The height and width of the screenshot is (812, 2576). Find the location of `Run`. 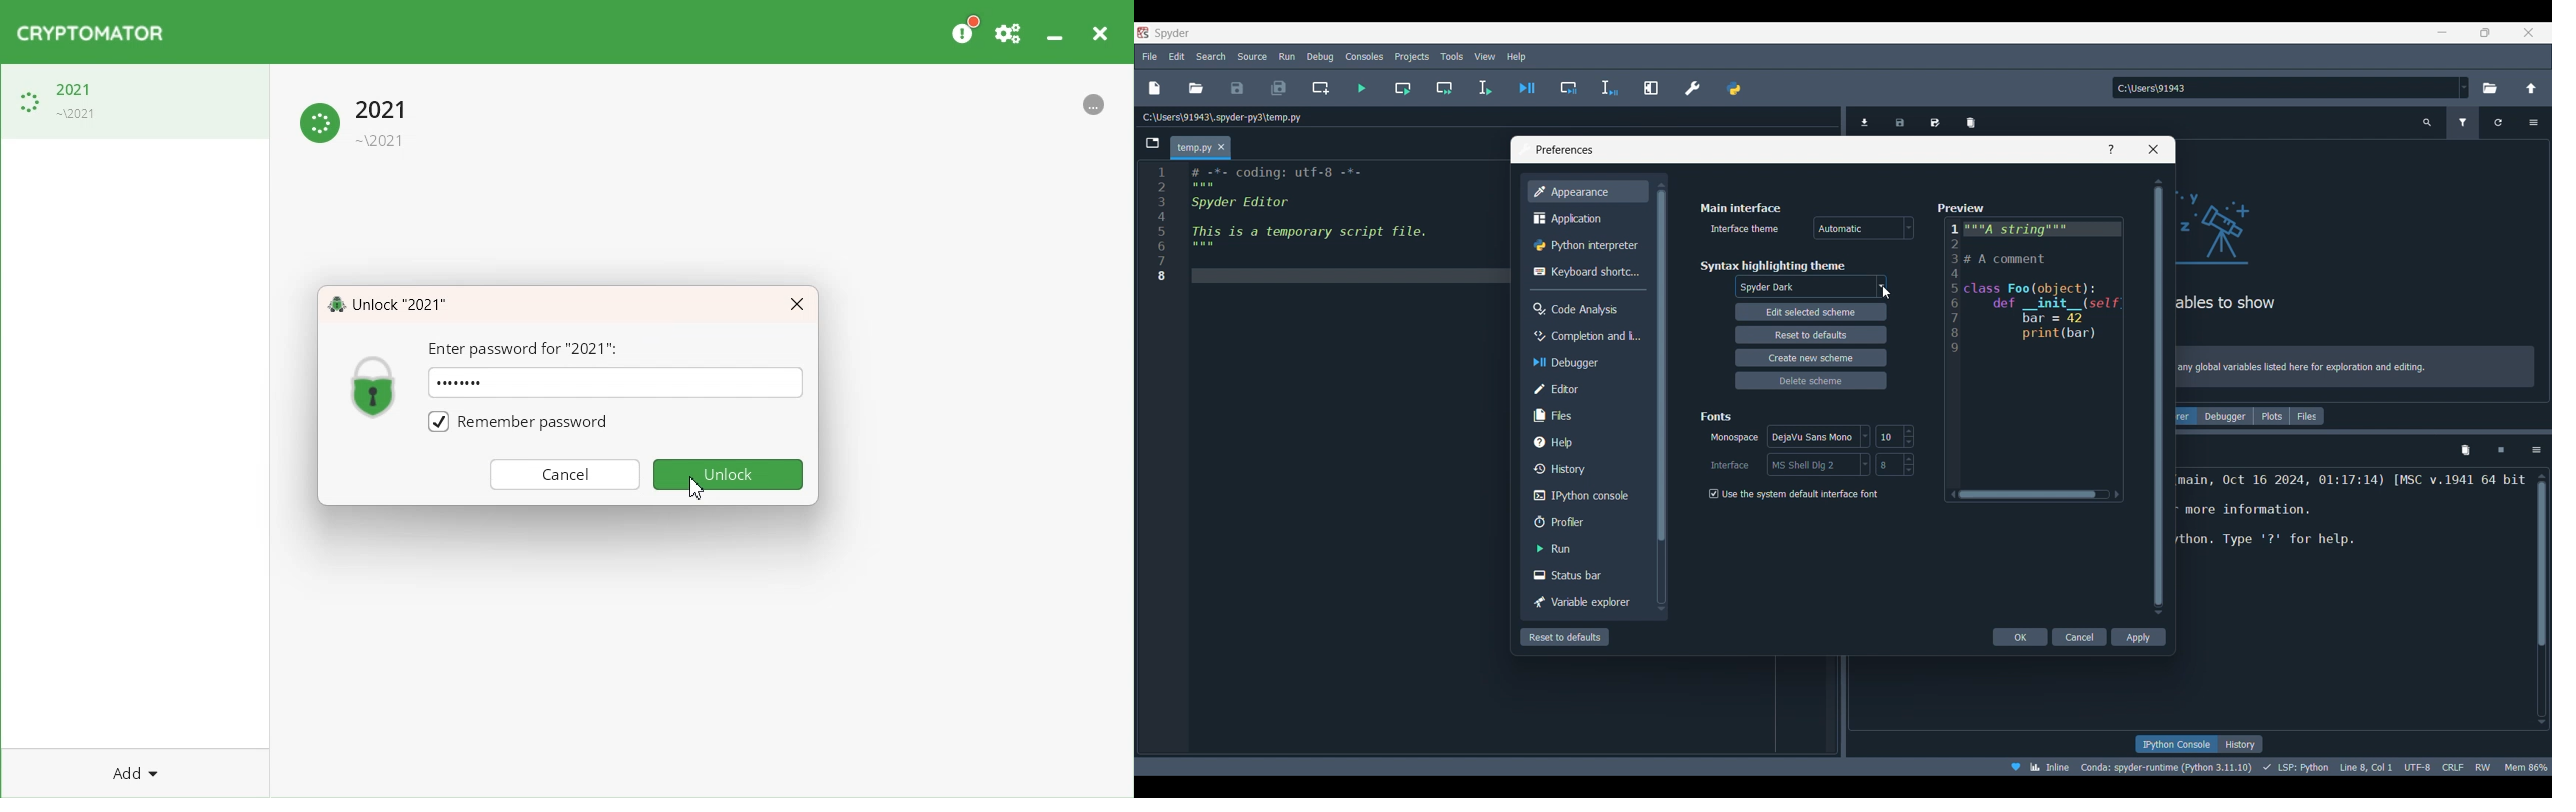

Run is located at coordinates (1585, 548).